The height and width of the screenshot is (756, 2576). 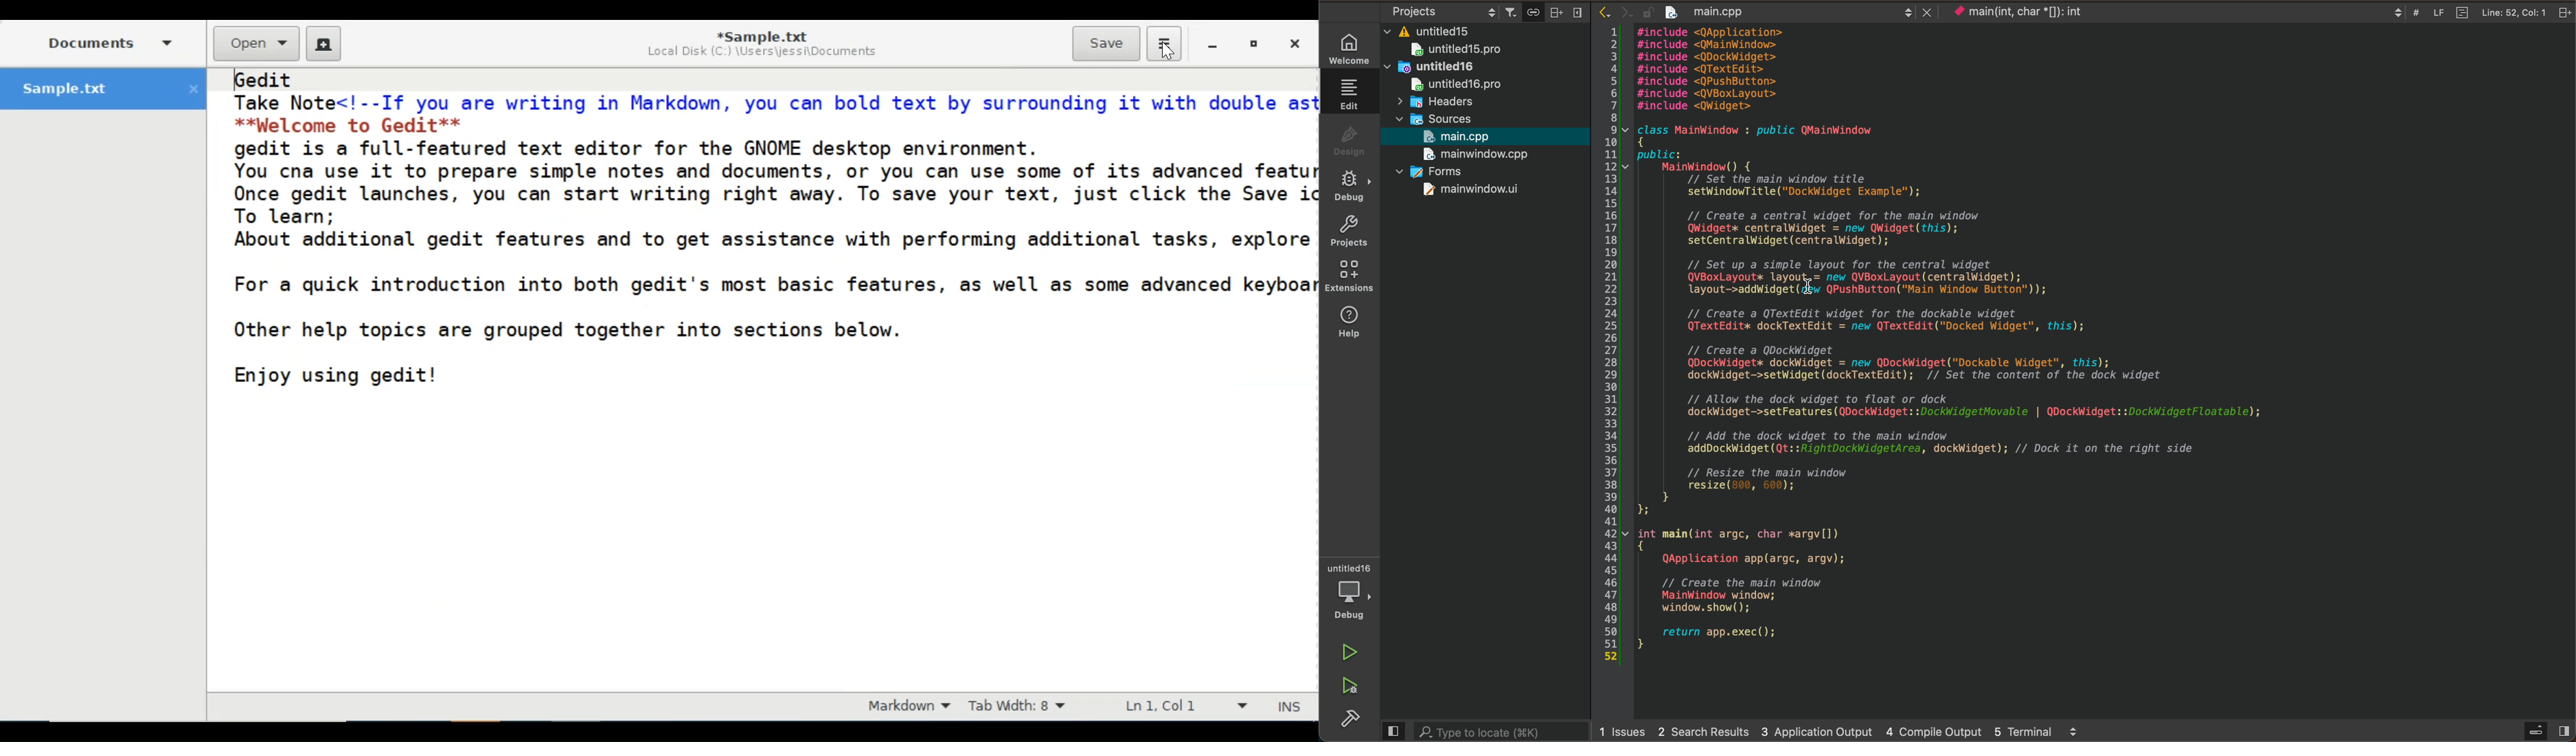 What do you see at coordinates (1810, 284) in the screenshot?
I see `cursor` at bounding box center [1810, 284].